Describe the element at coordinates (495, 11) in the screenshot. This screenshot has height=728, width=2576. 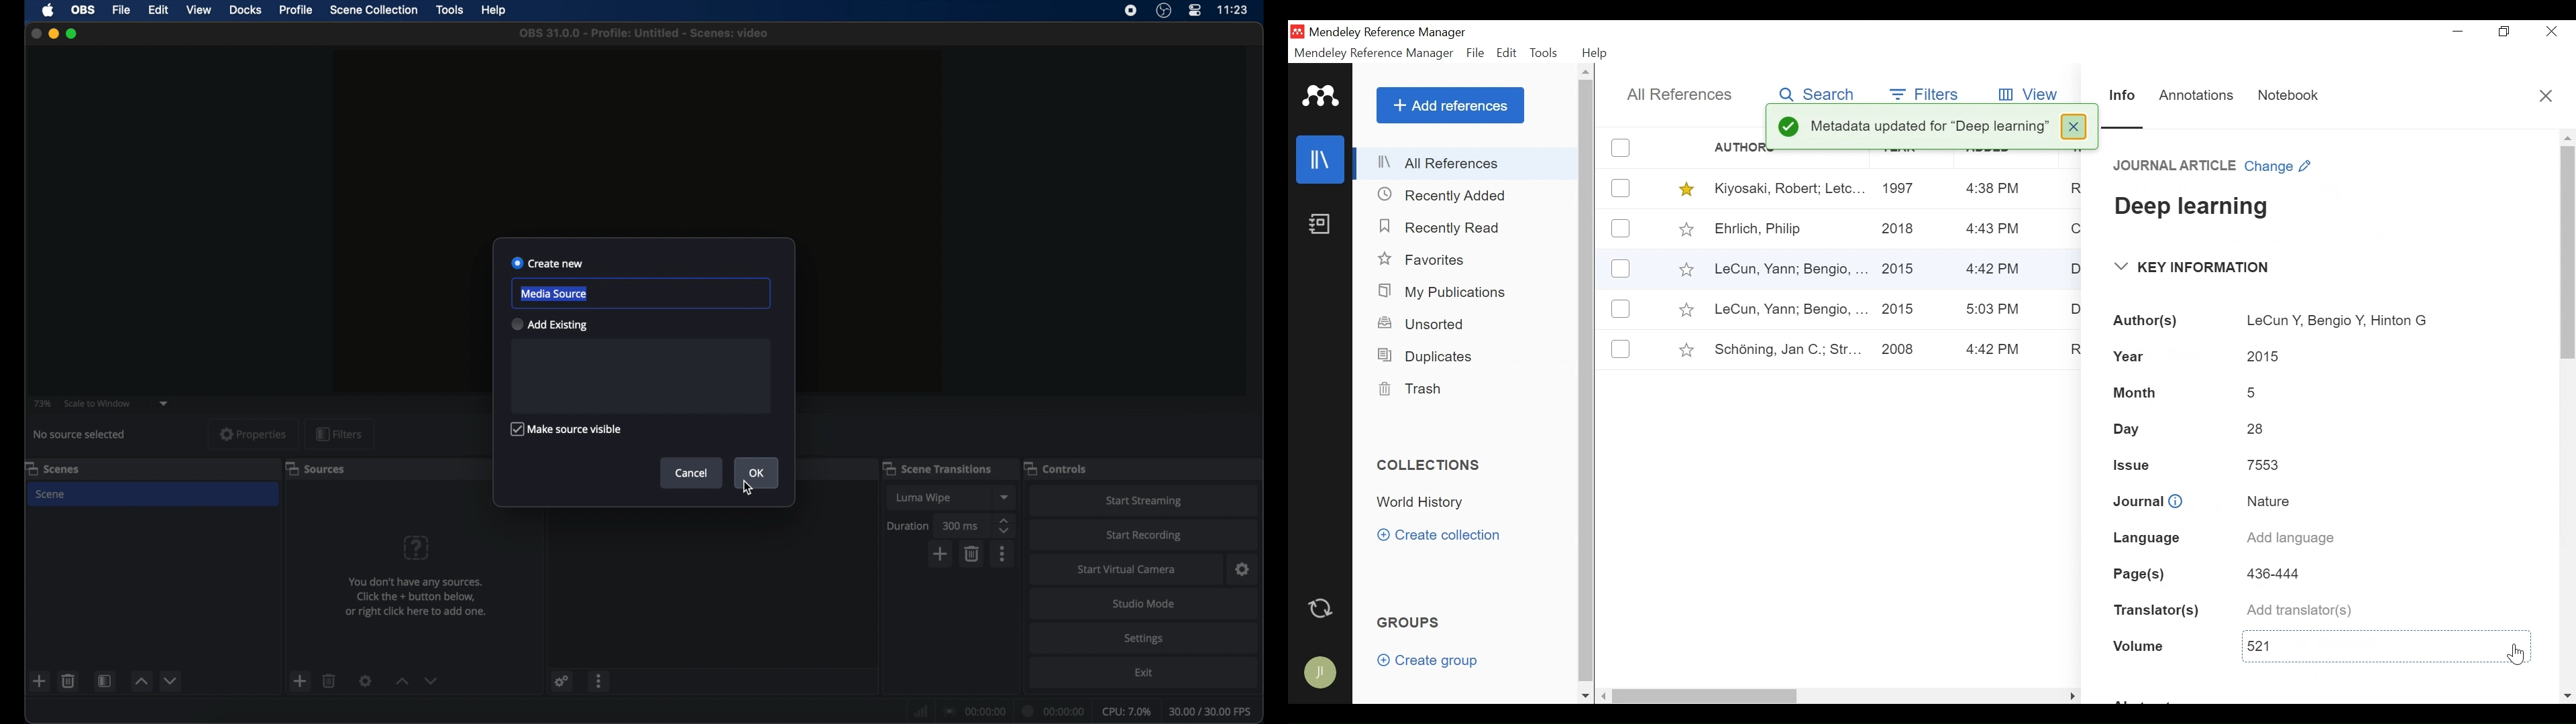
I see `help` at that location.